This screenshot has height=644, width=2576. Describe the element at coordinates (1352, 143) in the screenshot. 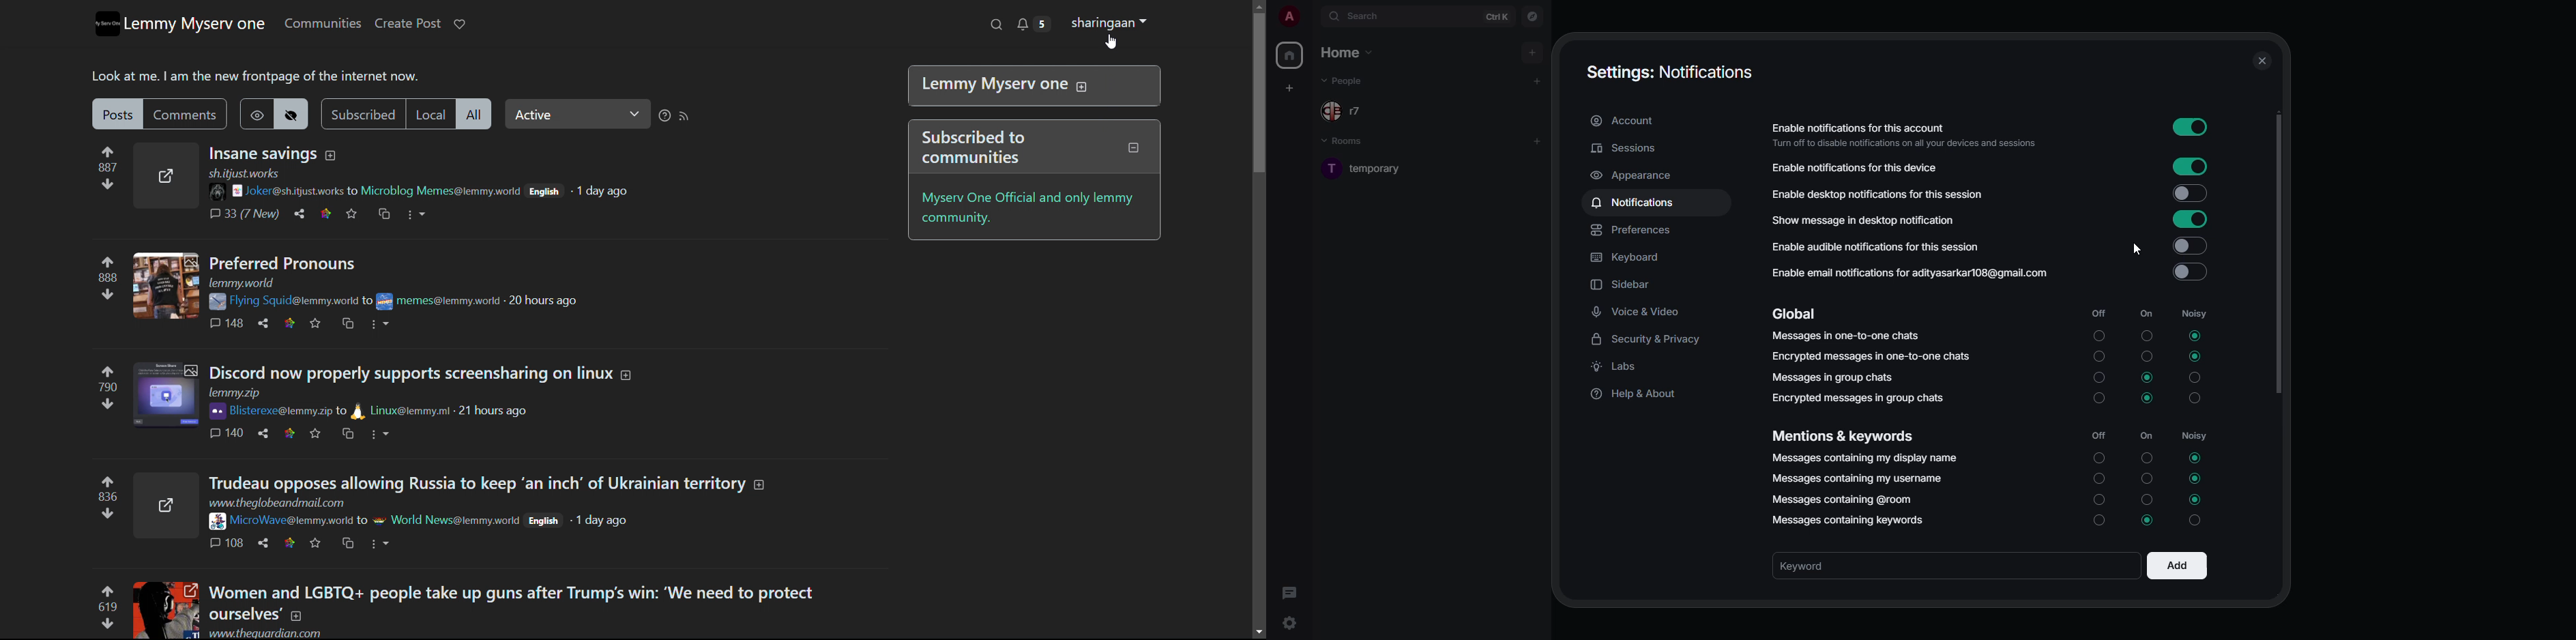

I see `rooms` at that location.